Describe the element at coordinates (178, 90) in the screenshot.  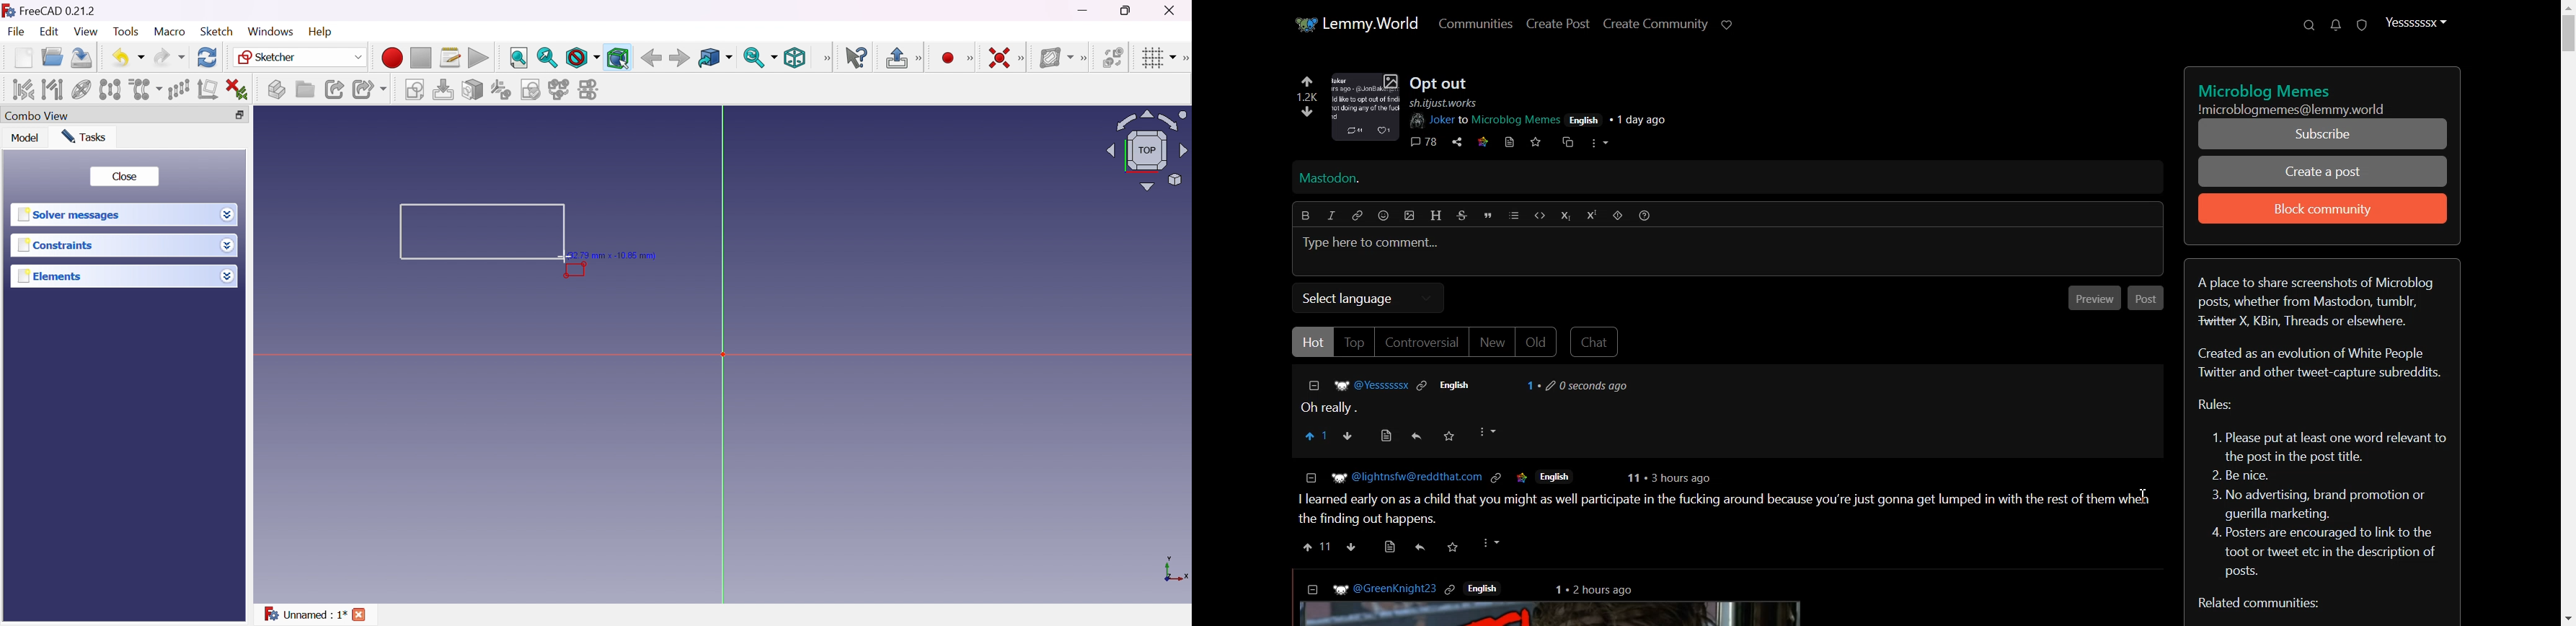
I see `Rectangular array` at that location.